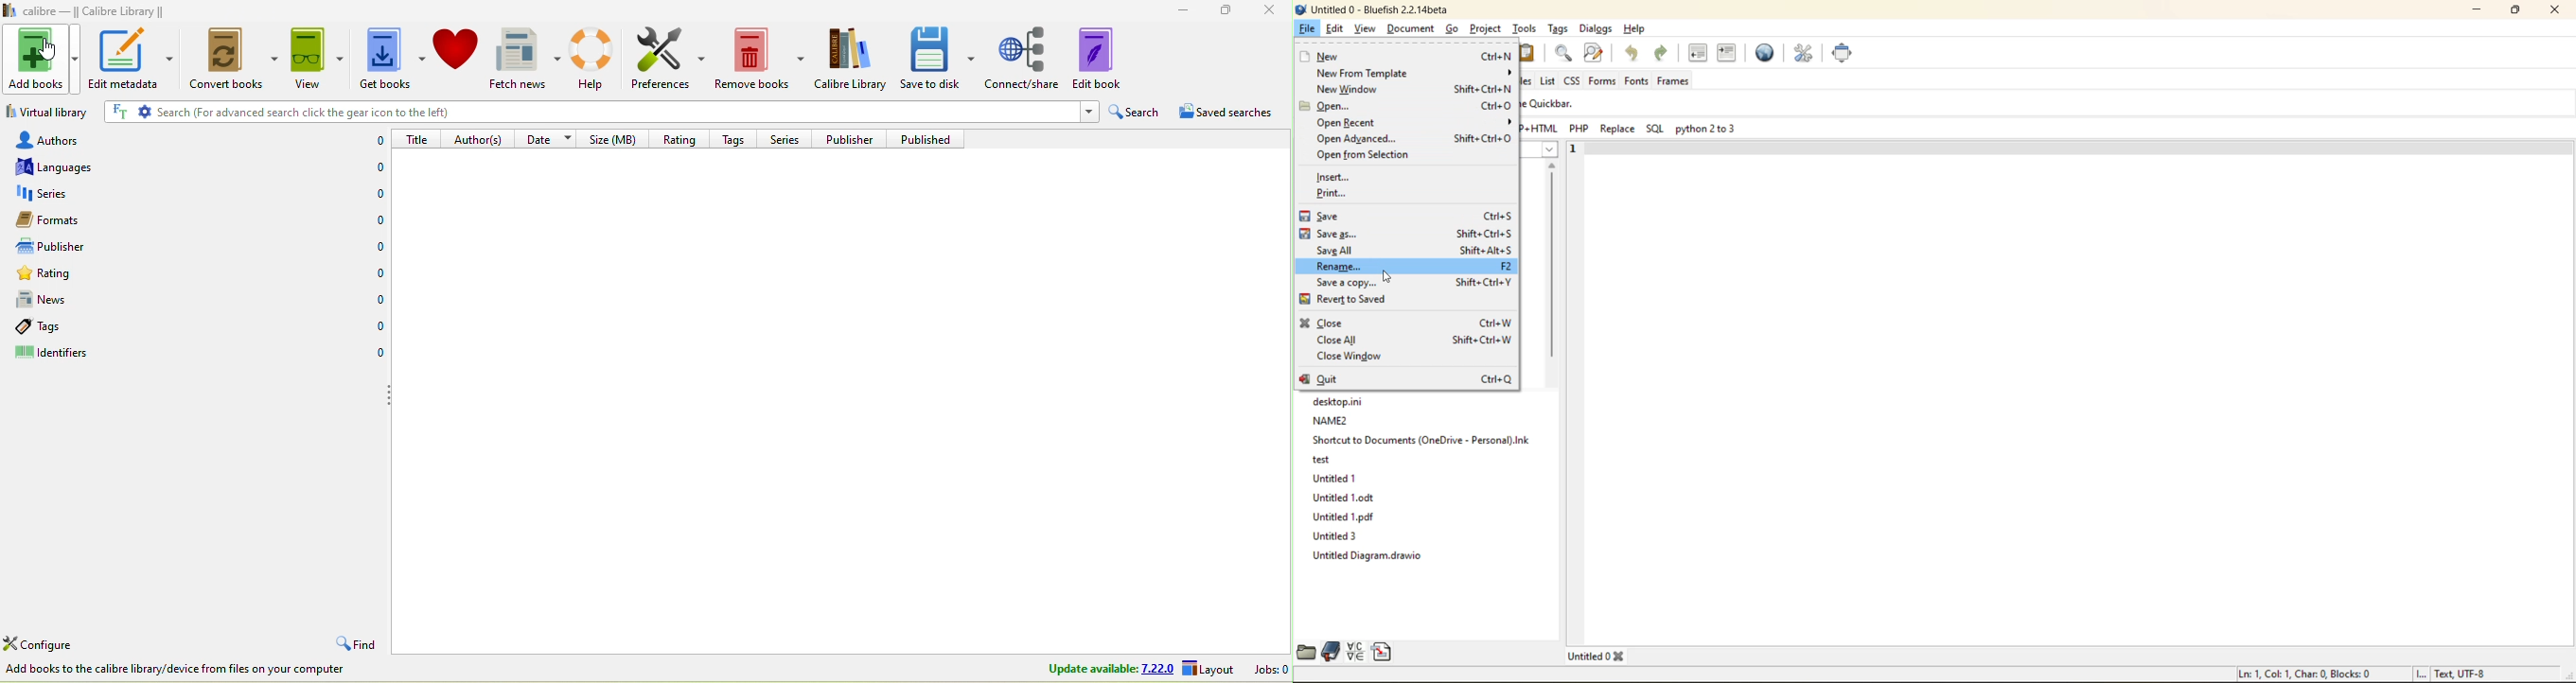 The image size is (2576, 700). Describe the element at coordinates (1136, 110) in the screenshot. I see `search` at that location.